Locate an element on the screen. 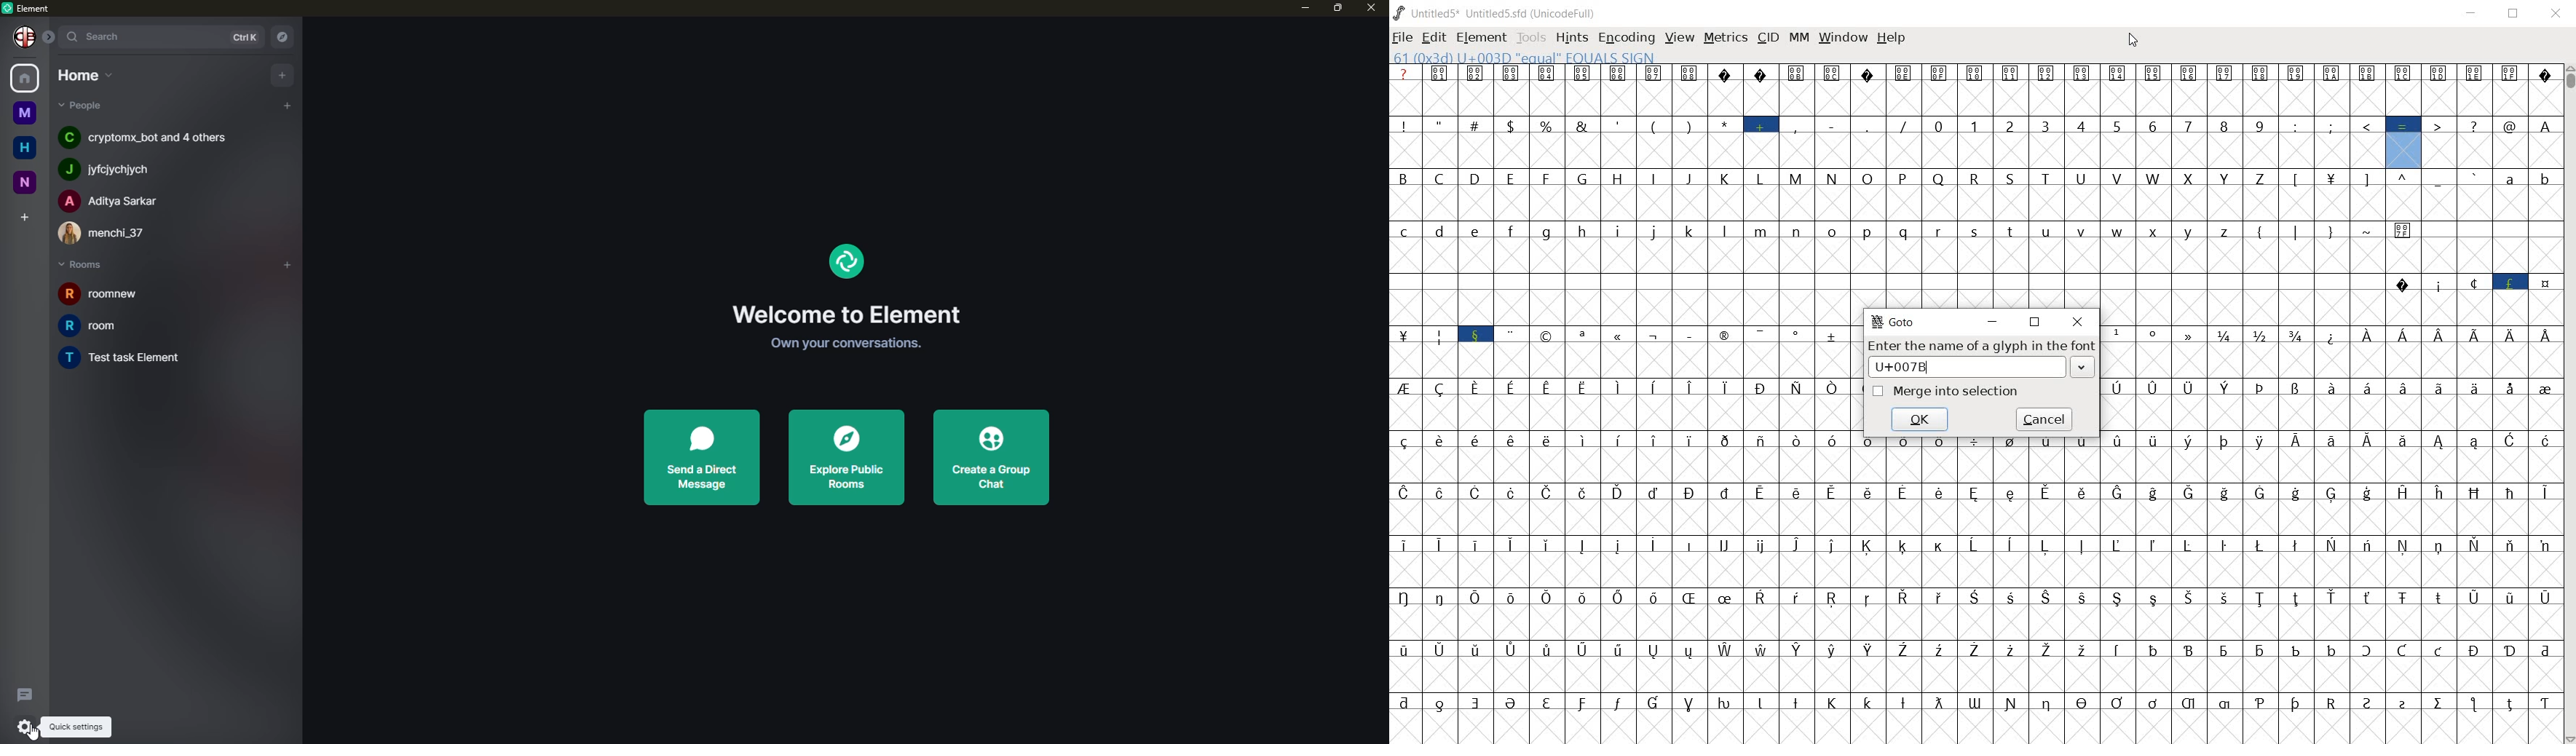 The width and height of the screenshot is (2576, 756). element is located at coordinates (845, 261).